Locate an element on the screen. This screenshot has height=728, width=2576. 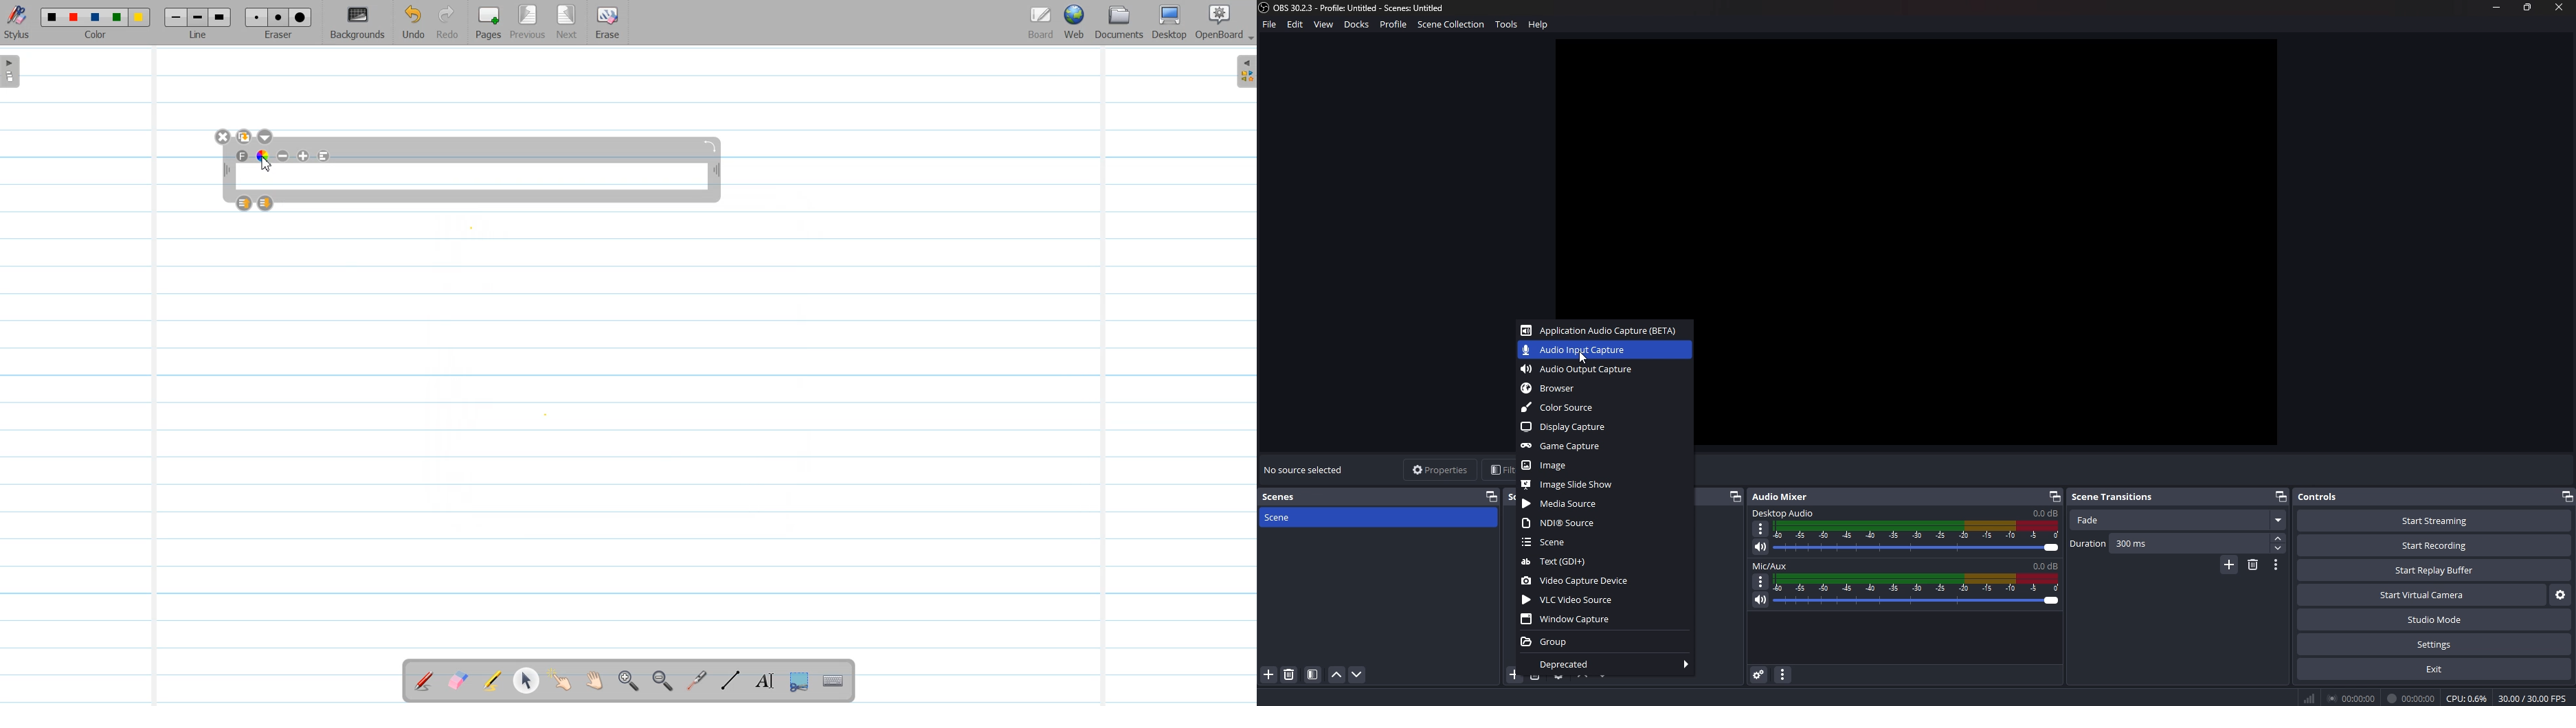
desktop audio is located at coordinates (1786, 512).